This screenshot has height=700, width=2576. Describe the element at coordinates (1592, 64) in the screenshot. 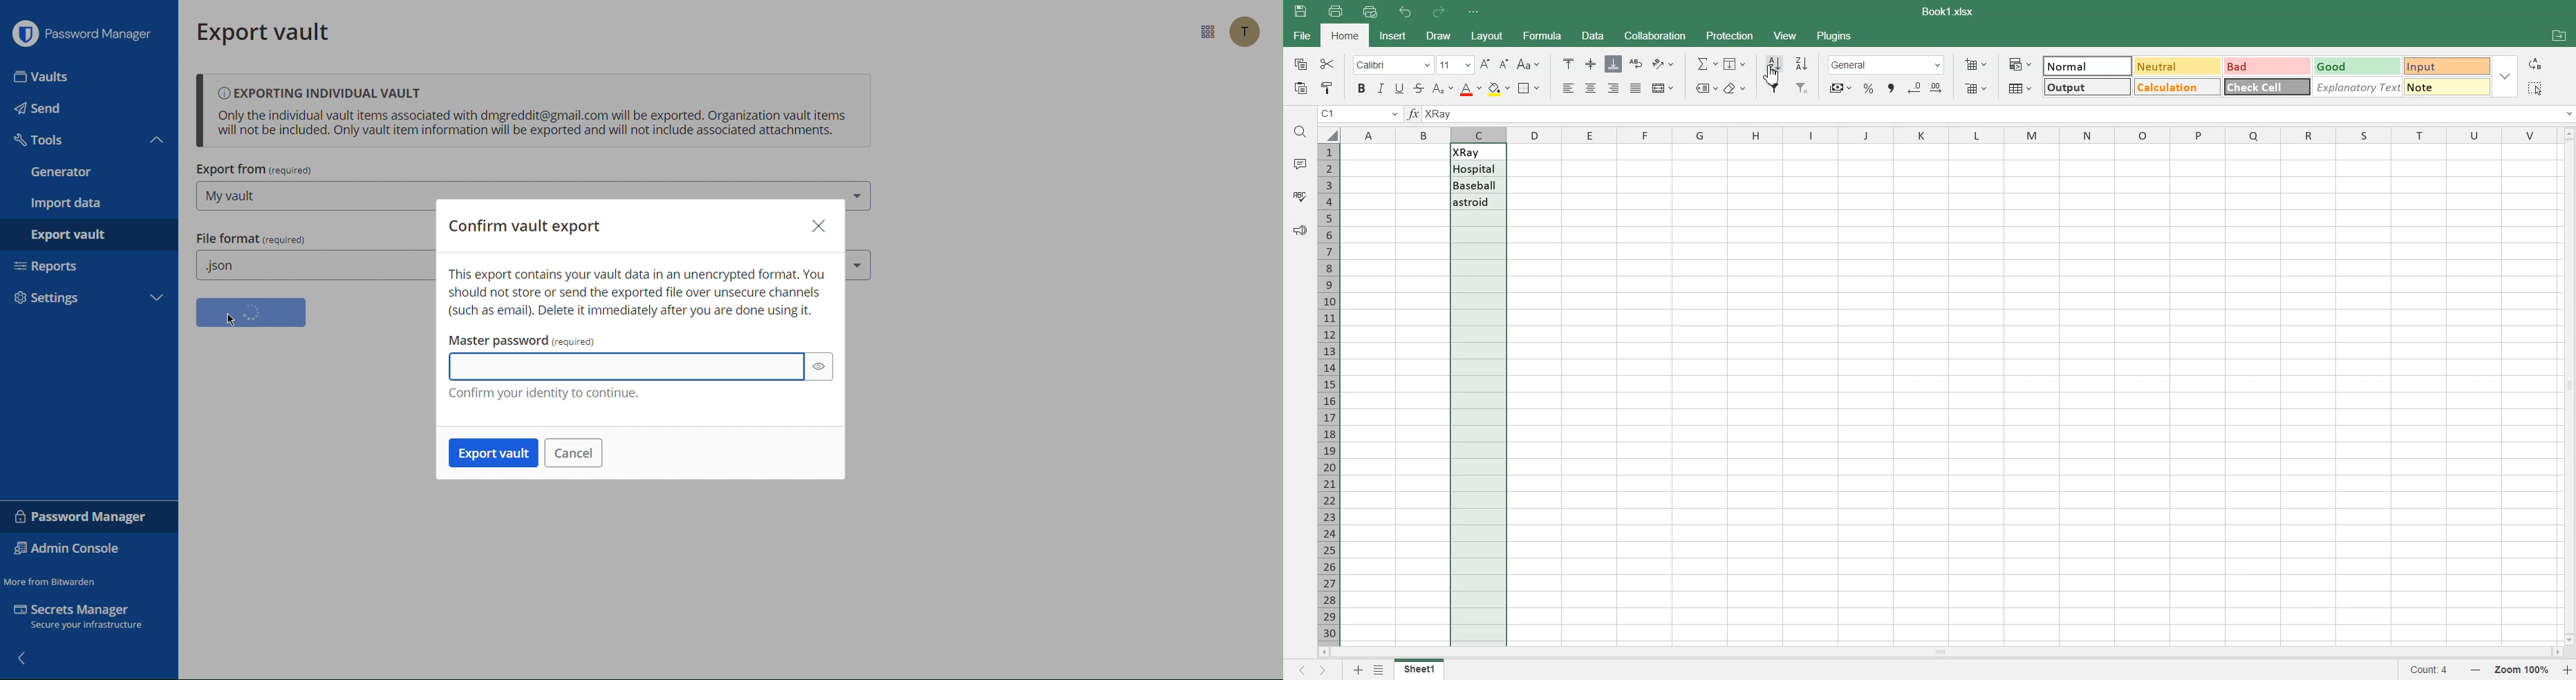

I see `Align Center` at that location.